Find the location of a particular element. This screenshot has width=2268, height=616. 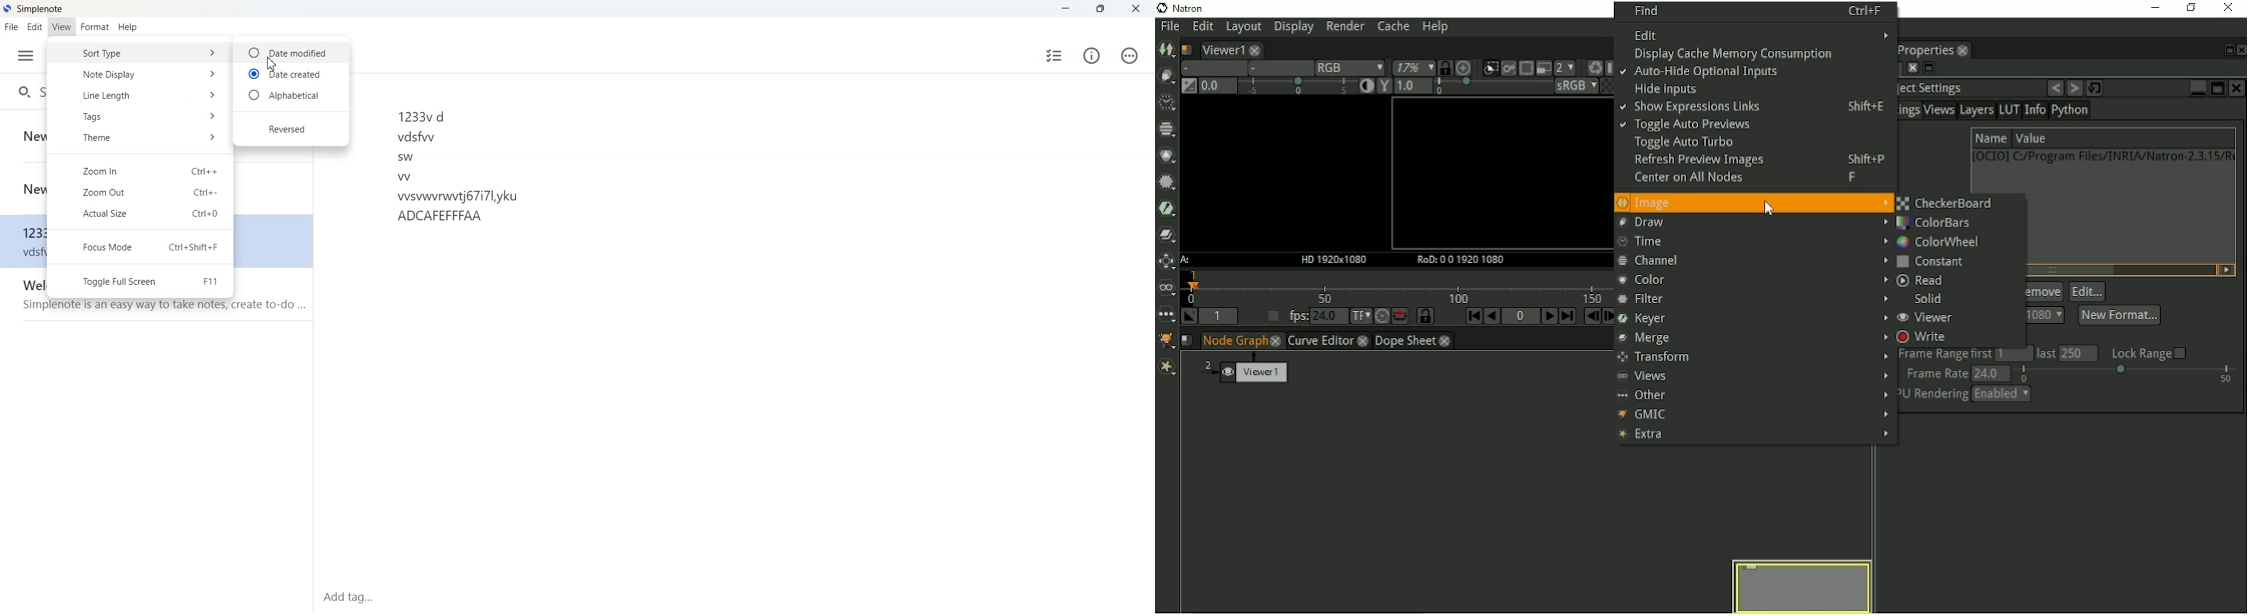

Auto hide optional inputs is located at coordinates (1702, 73).